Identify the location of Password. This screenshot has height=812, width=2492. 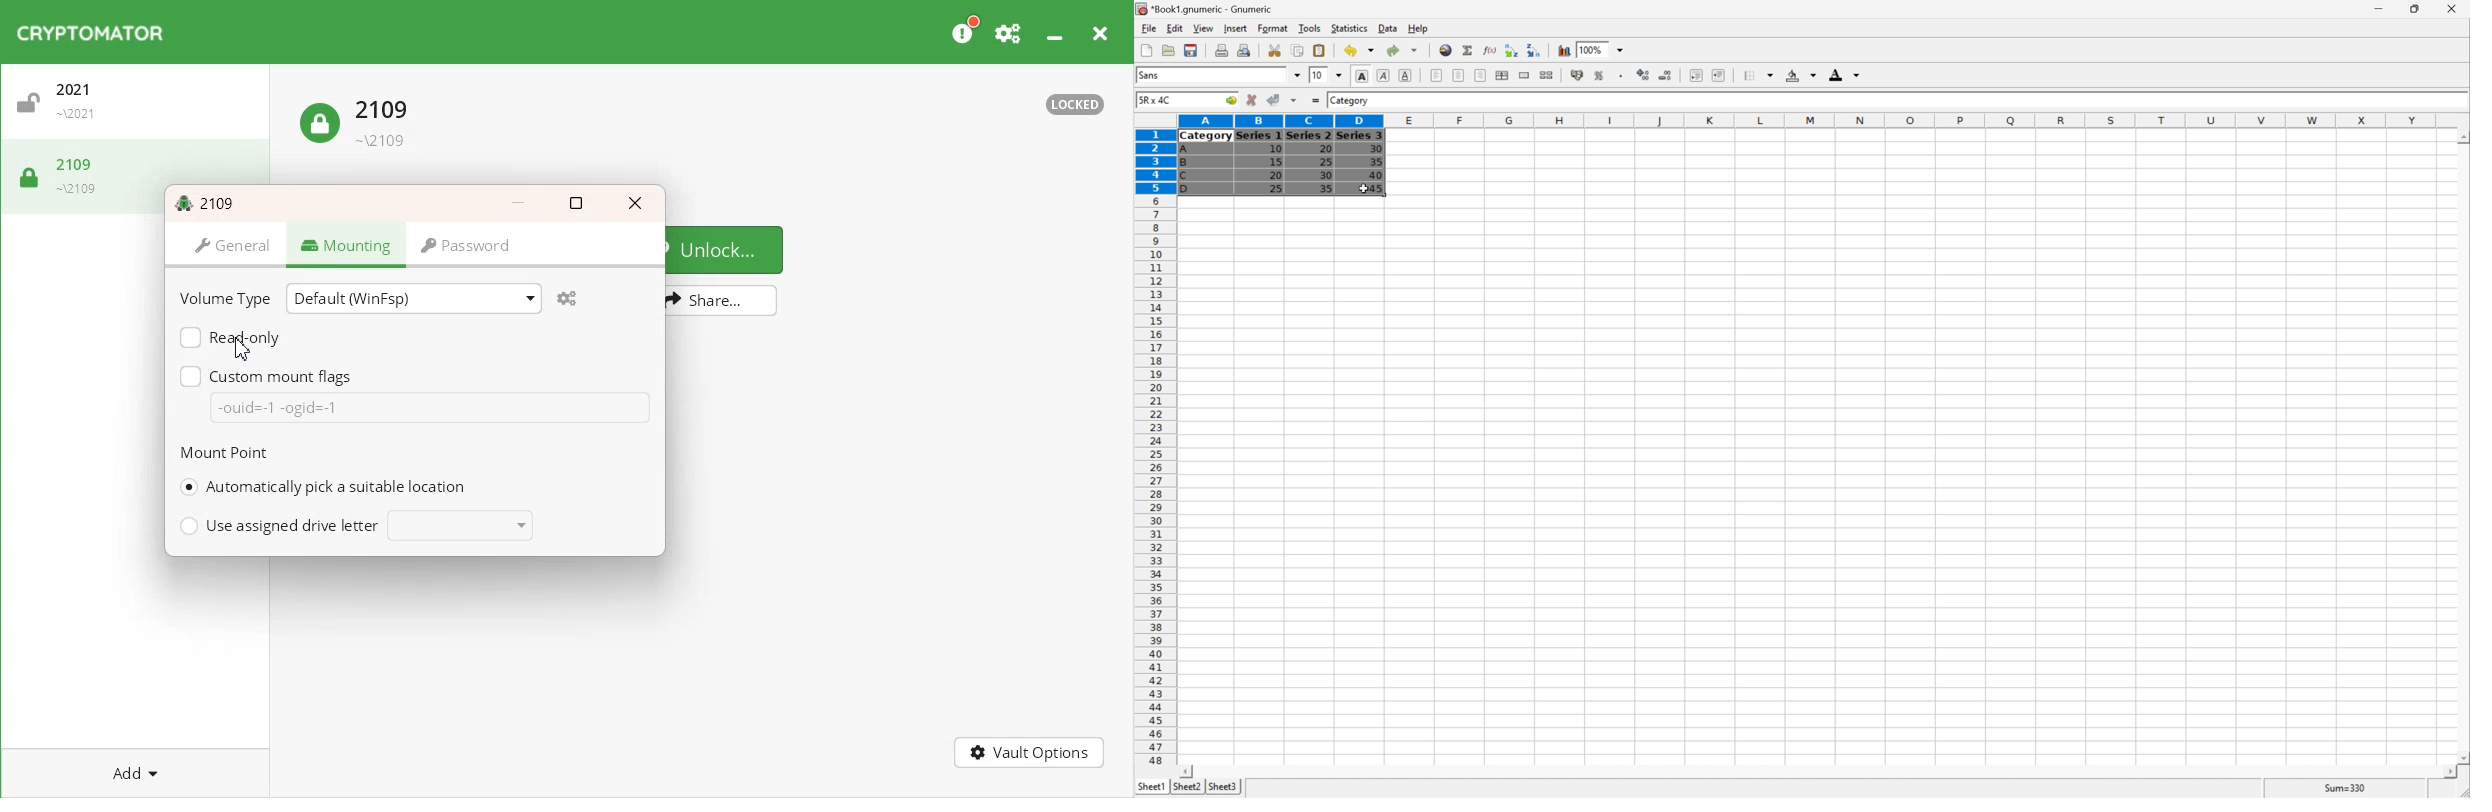
(469, 249).